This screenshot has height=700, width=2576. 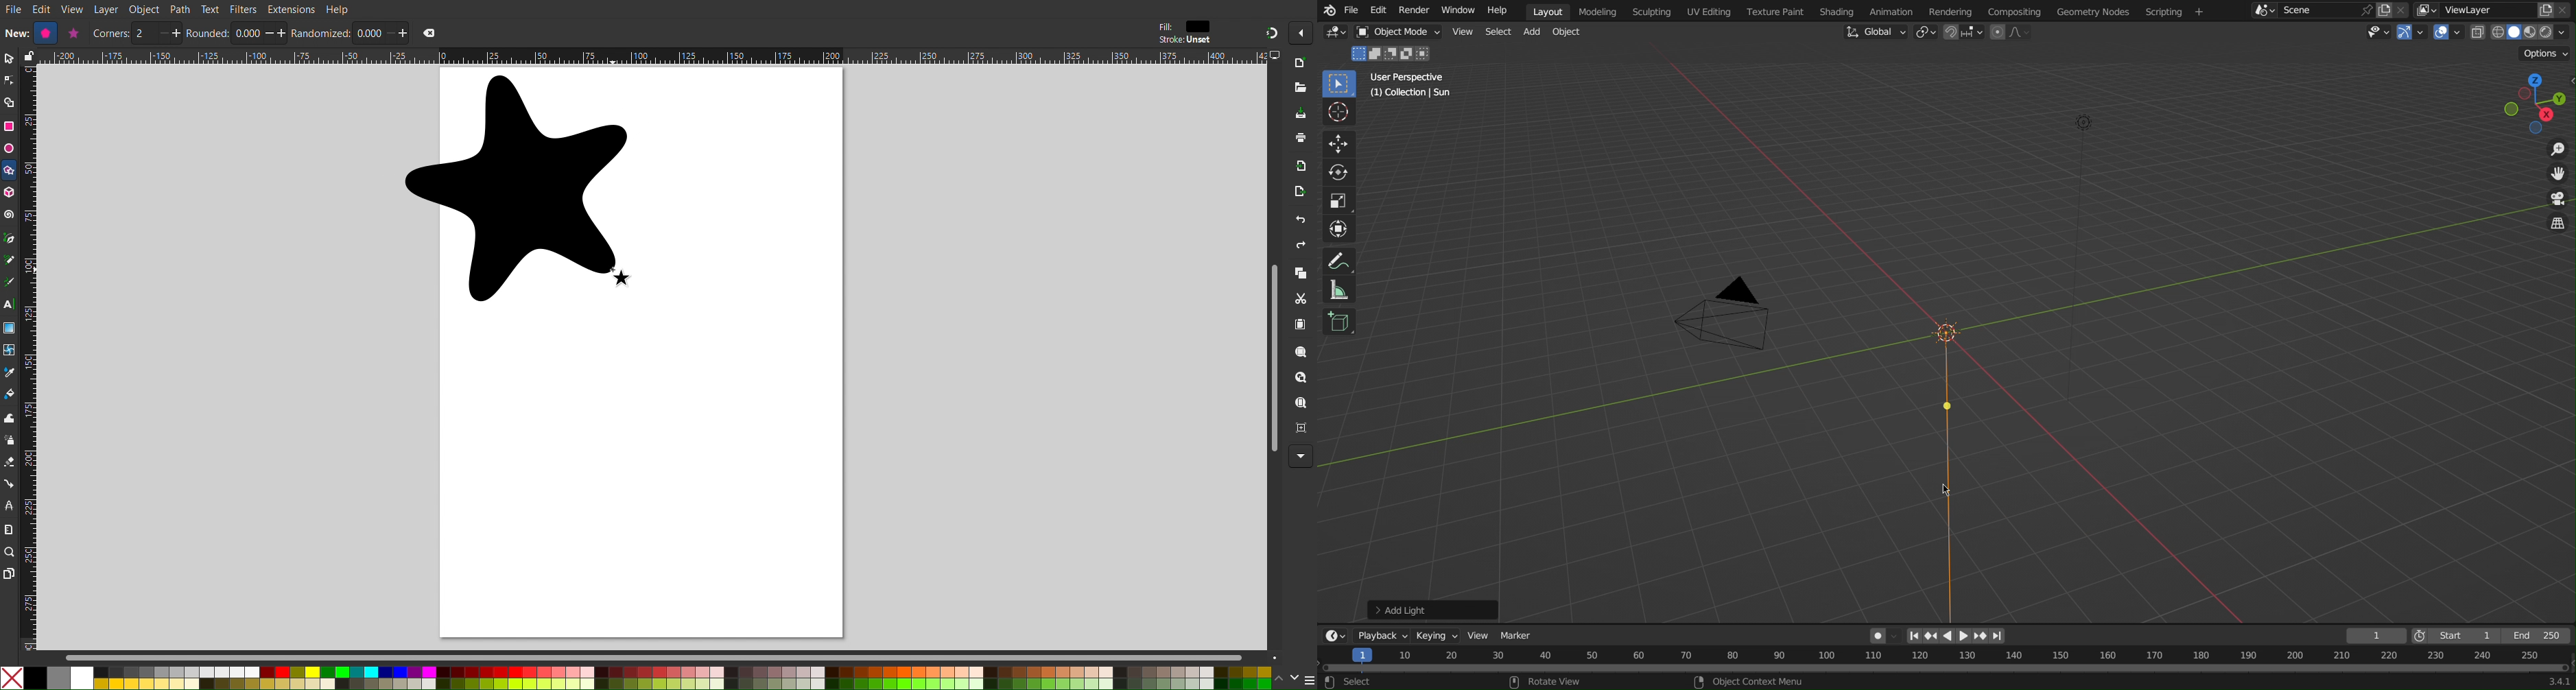 I want to click on rounded, so click(x=208, y=33).